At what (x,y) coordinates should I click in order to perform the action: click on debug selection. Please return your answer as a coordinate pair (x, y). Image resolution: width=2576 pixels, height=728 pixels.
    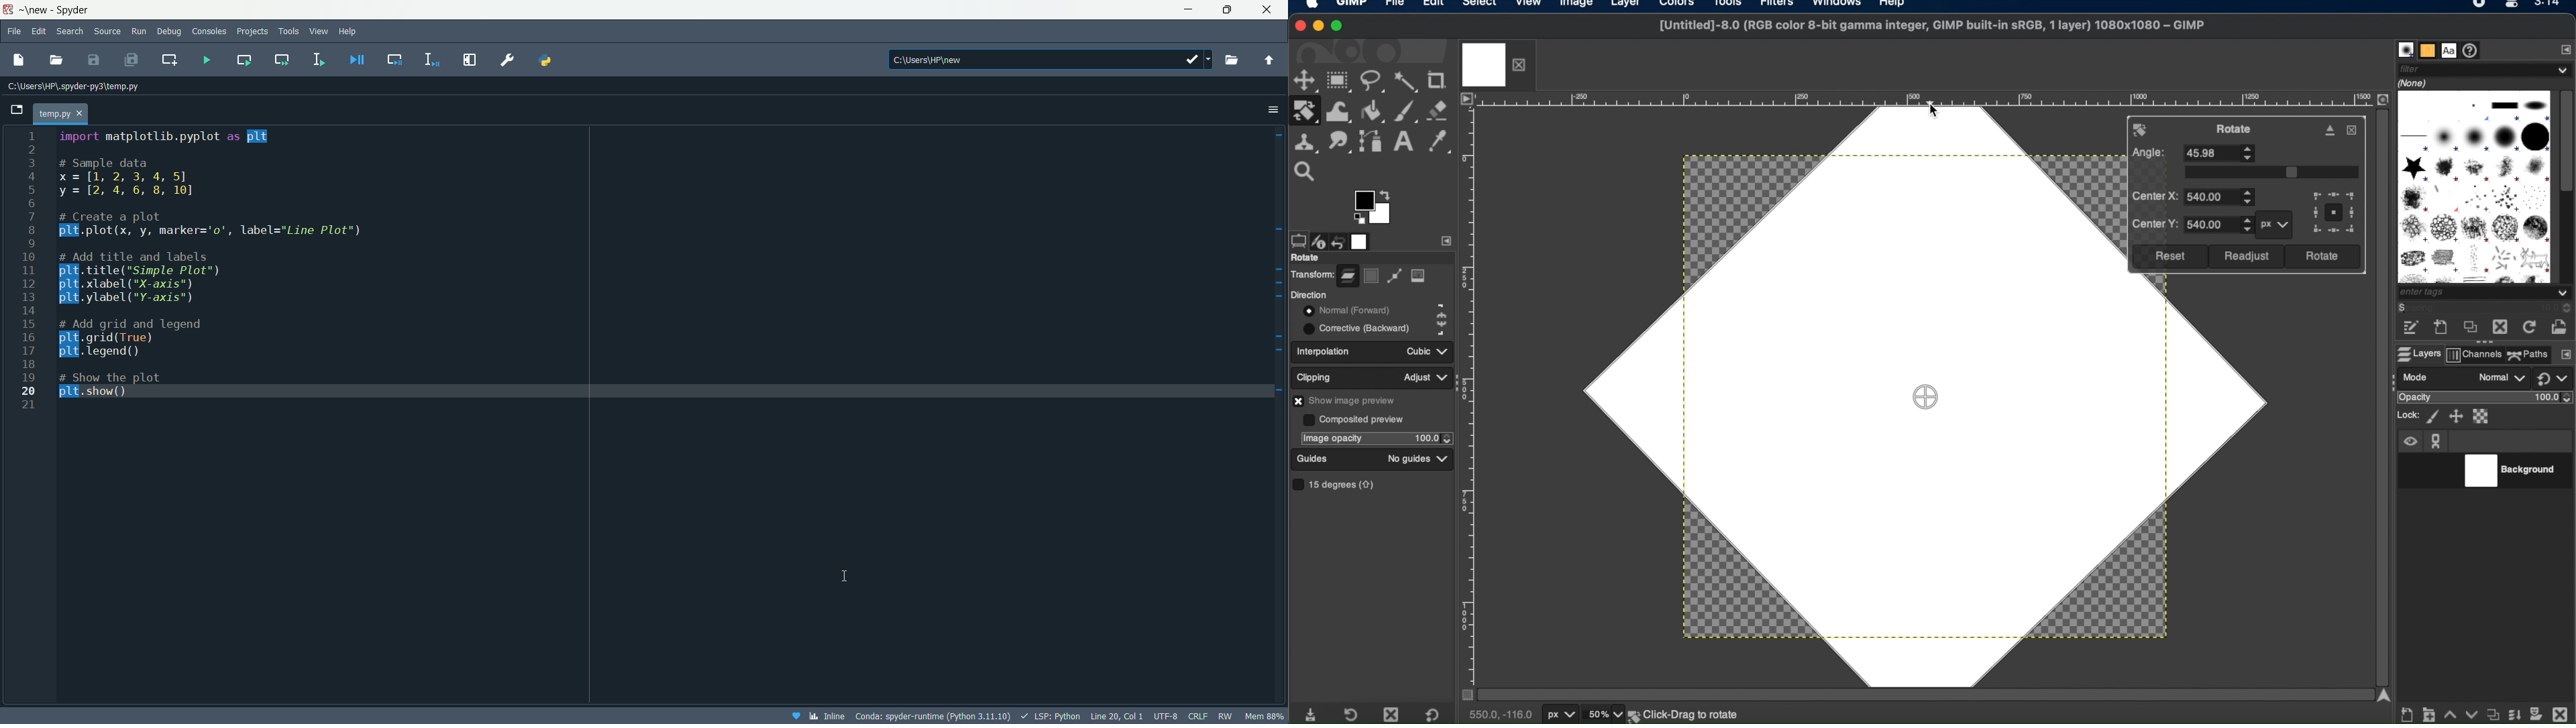
    Looking at the image, I should click on (433, 60).